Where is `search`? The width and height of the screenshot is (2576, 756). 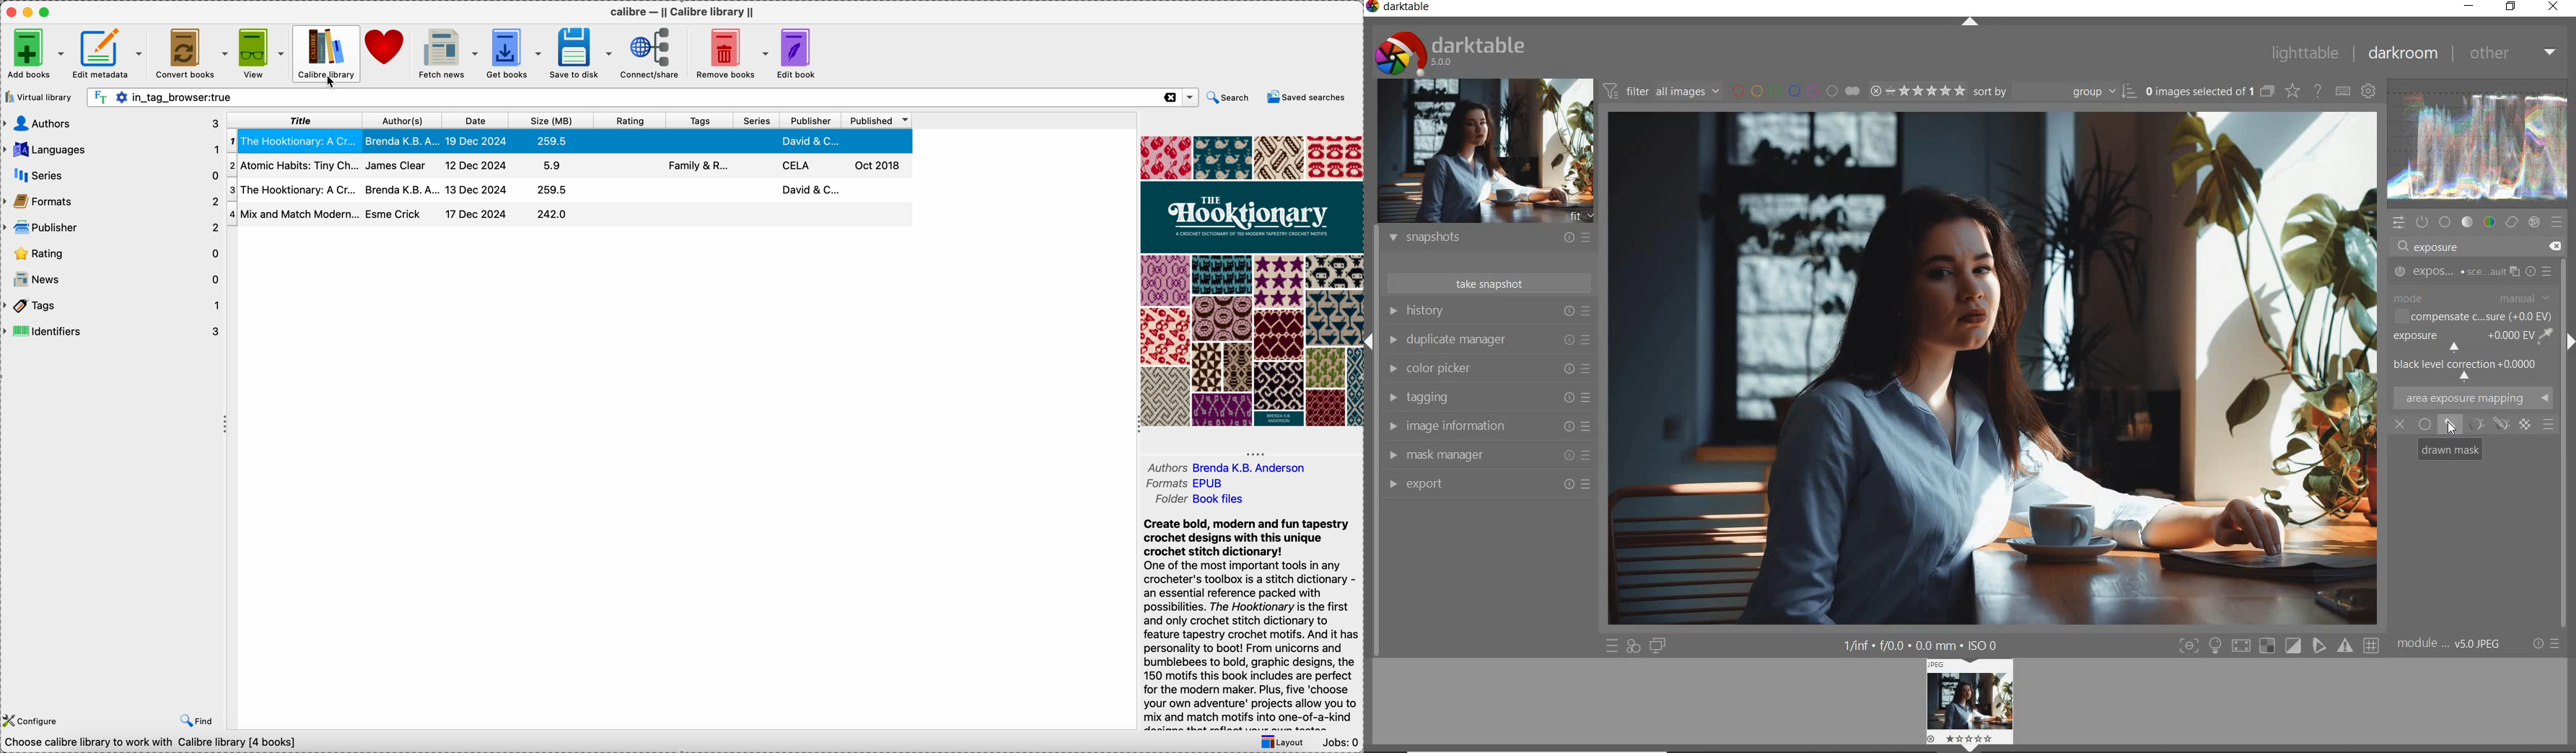 search is located at coordinates (1230, 98).